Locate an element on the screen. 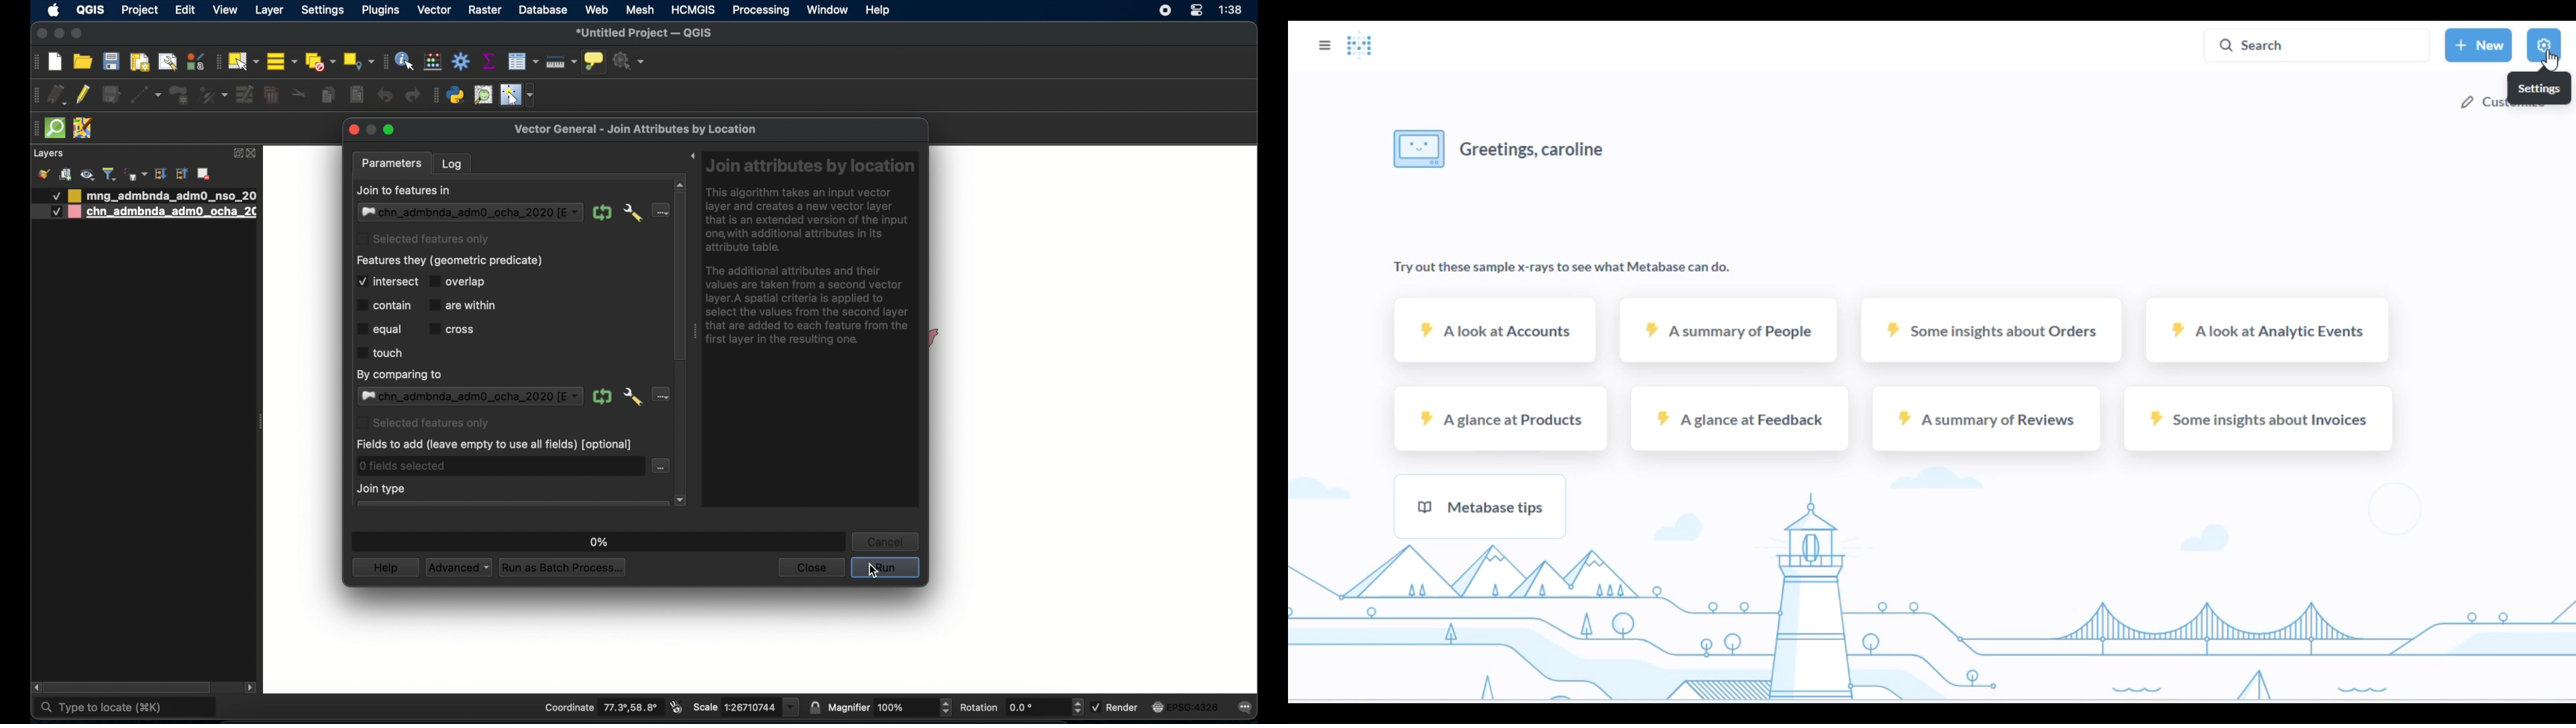 Image resolution: width=2576 pixels, height=728 pixels. untitled project - QGIS is located at coordinates (645, 34).